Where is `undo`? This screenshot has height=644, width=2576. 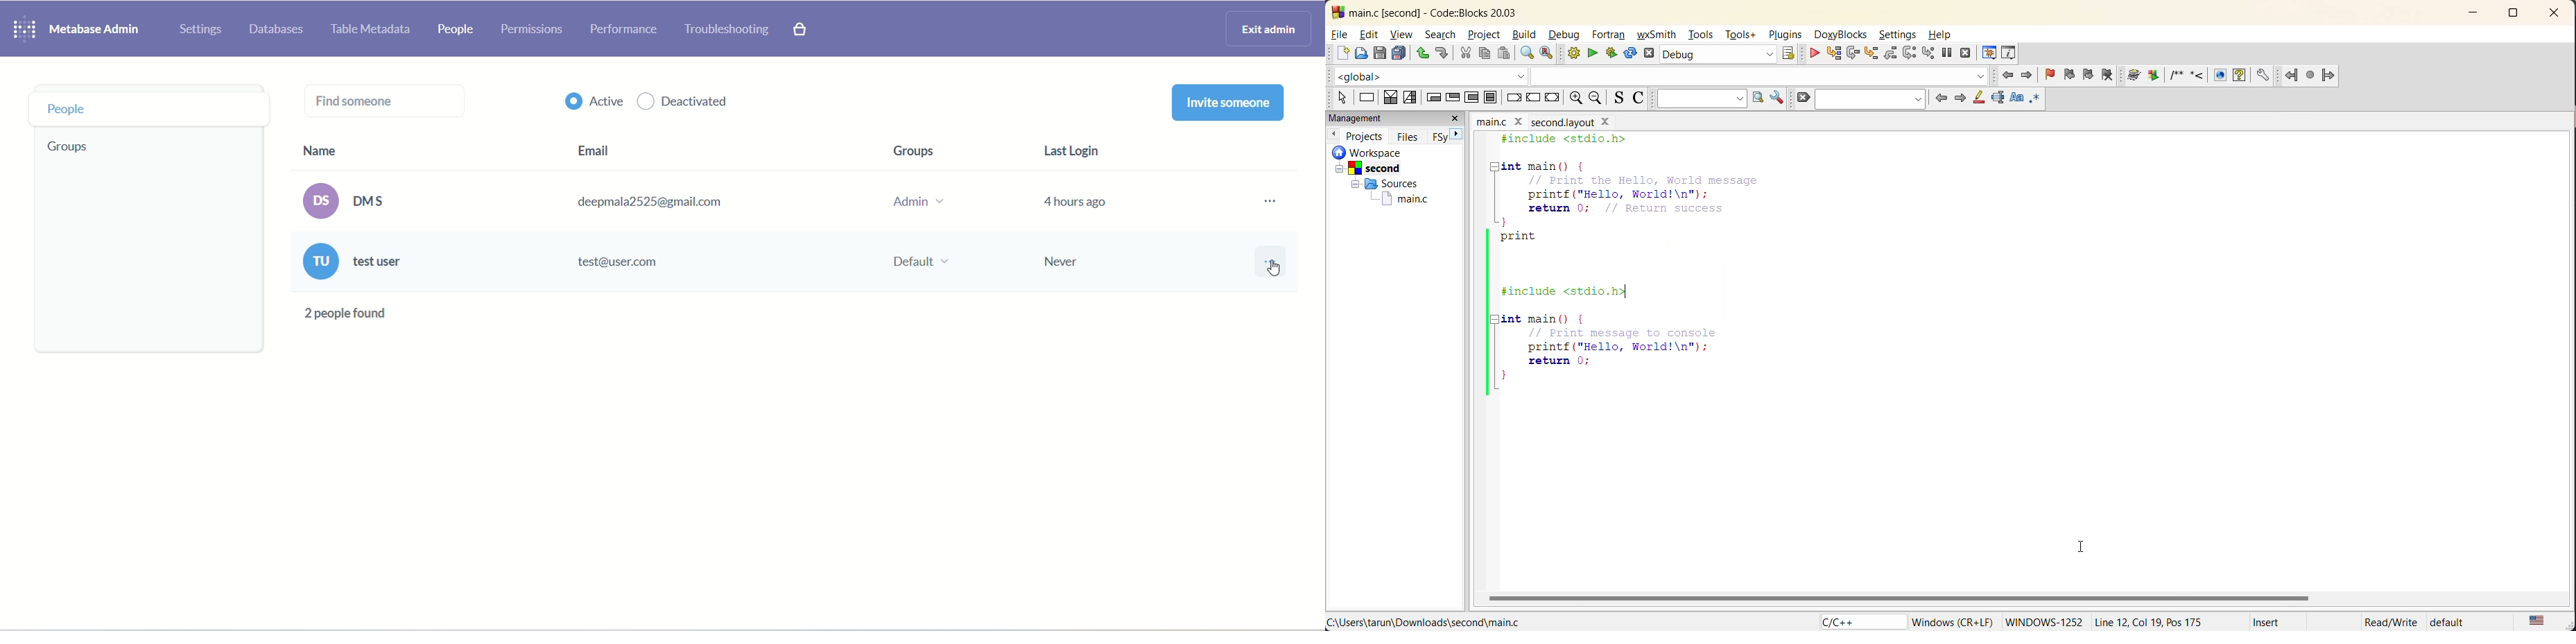
undo is located at coordinates (1420, 52).